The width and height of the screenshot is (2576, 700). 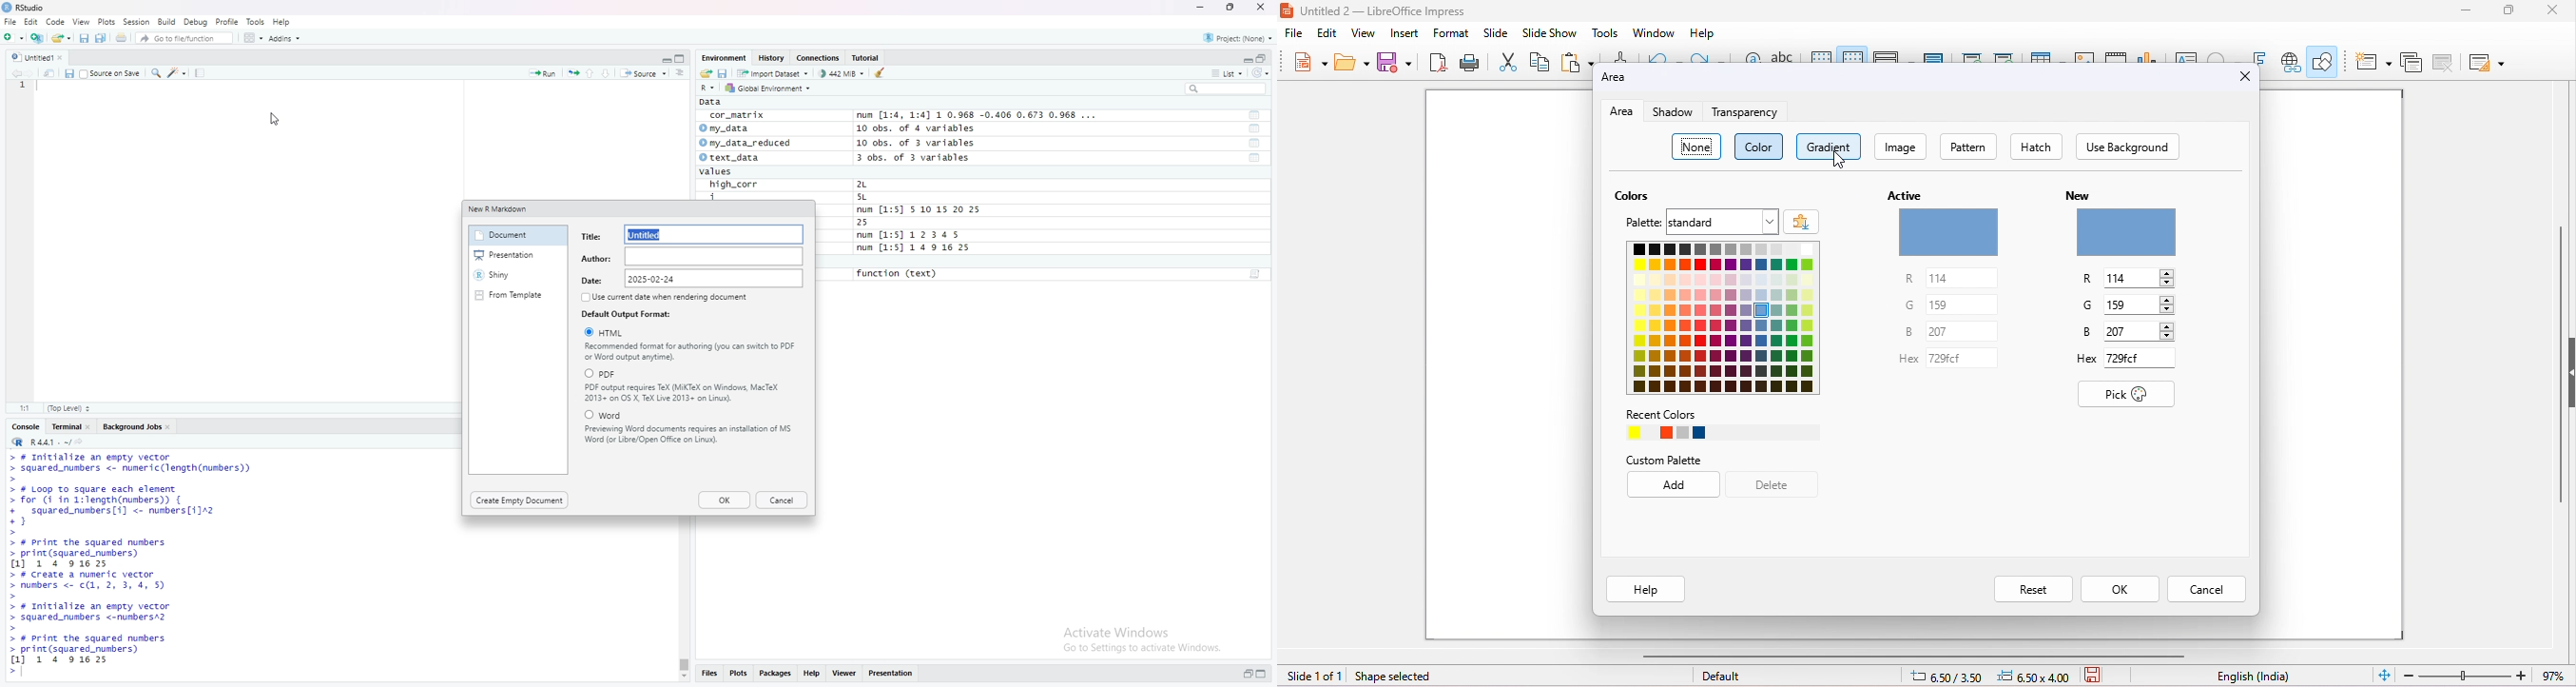 What do you see at coordinates (626, 314) in the screenshot?
I see `Default Output Format:` at bounding box center [626, 314].